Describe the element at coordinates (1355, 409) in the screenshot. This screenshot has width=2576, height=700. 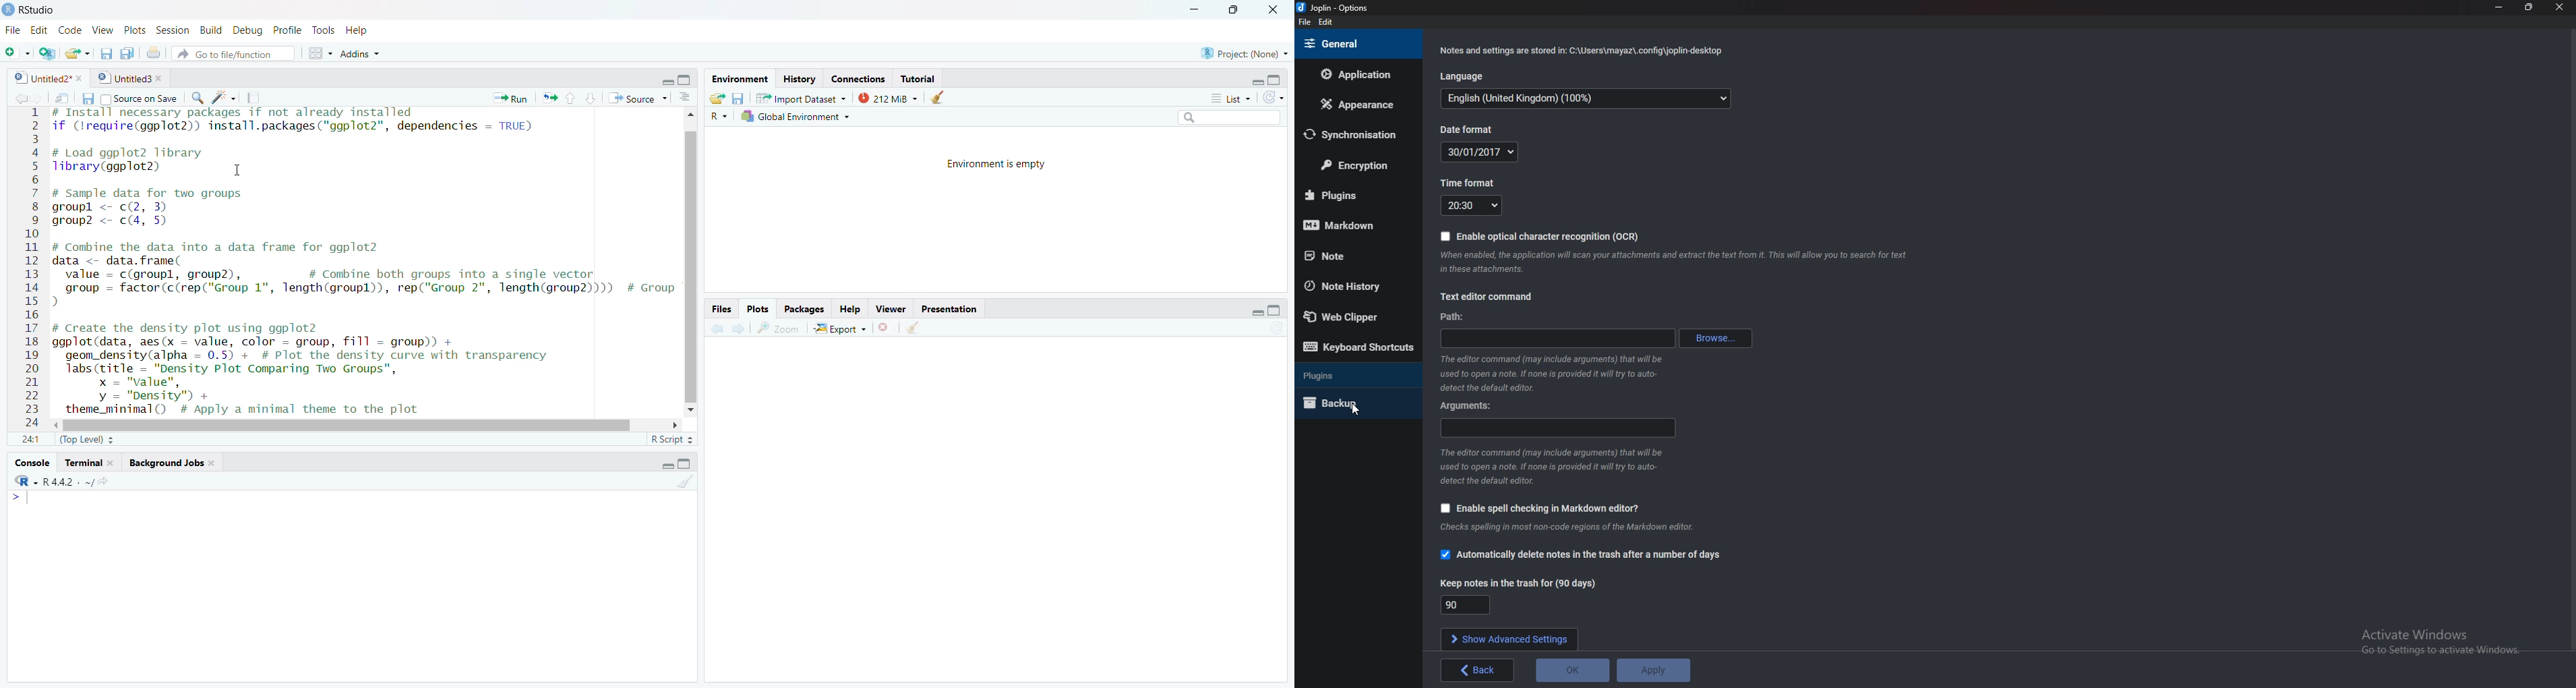
I see `cursor` at that location.